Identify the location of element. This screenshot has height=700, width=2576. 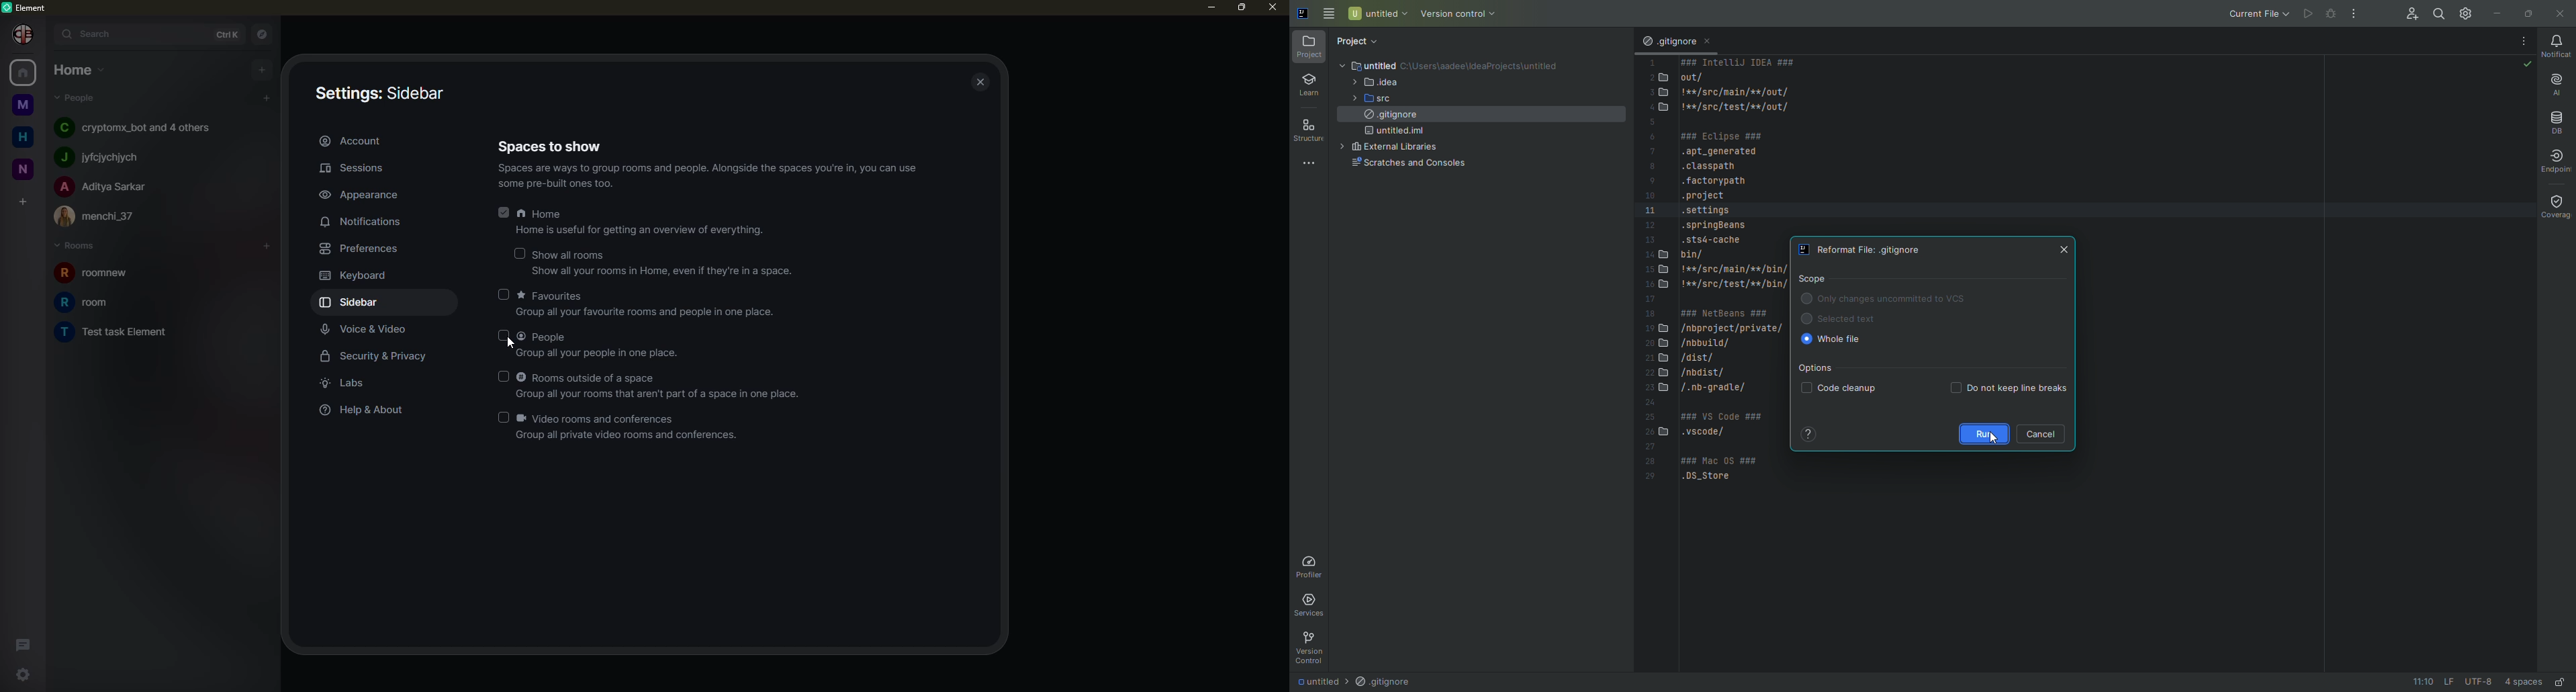
(29, 7).